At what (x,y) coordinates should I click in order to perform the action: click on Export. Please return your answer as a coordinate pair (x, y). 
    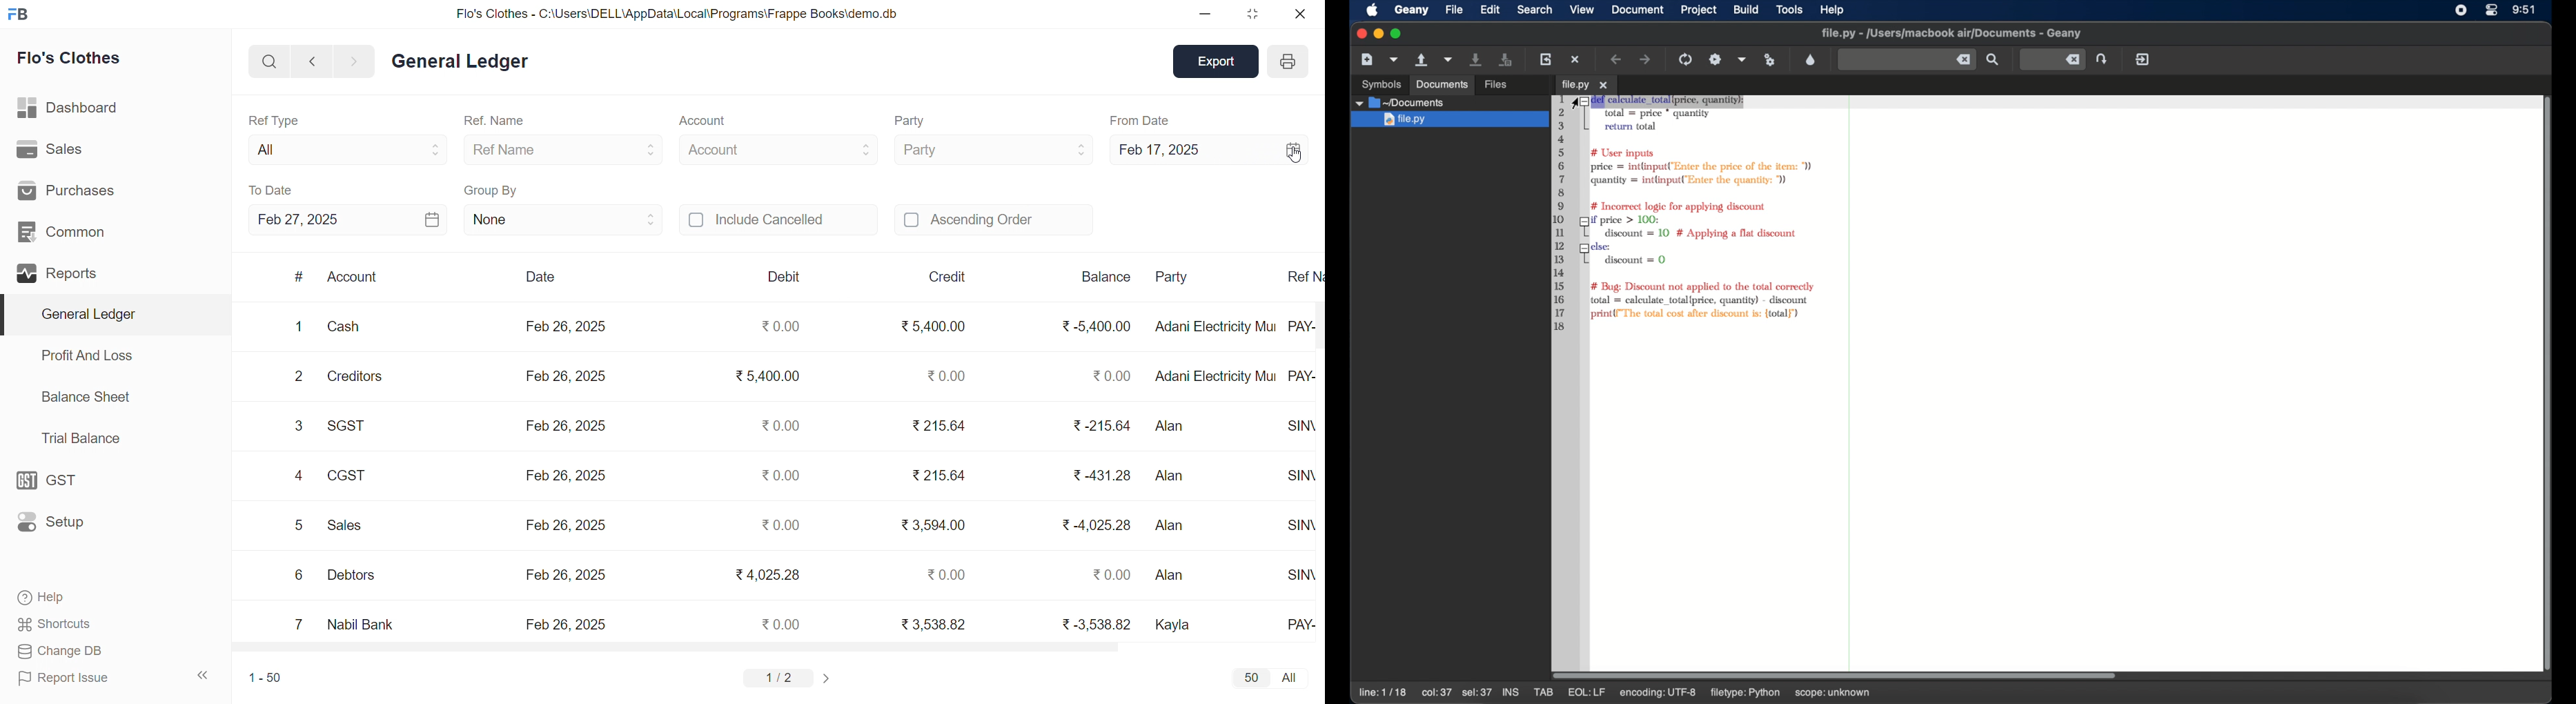
    Looking at the image, I should click on (1219, 60).